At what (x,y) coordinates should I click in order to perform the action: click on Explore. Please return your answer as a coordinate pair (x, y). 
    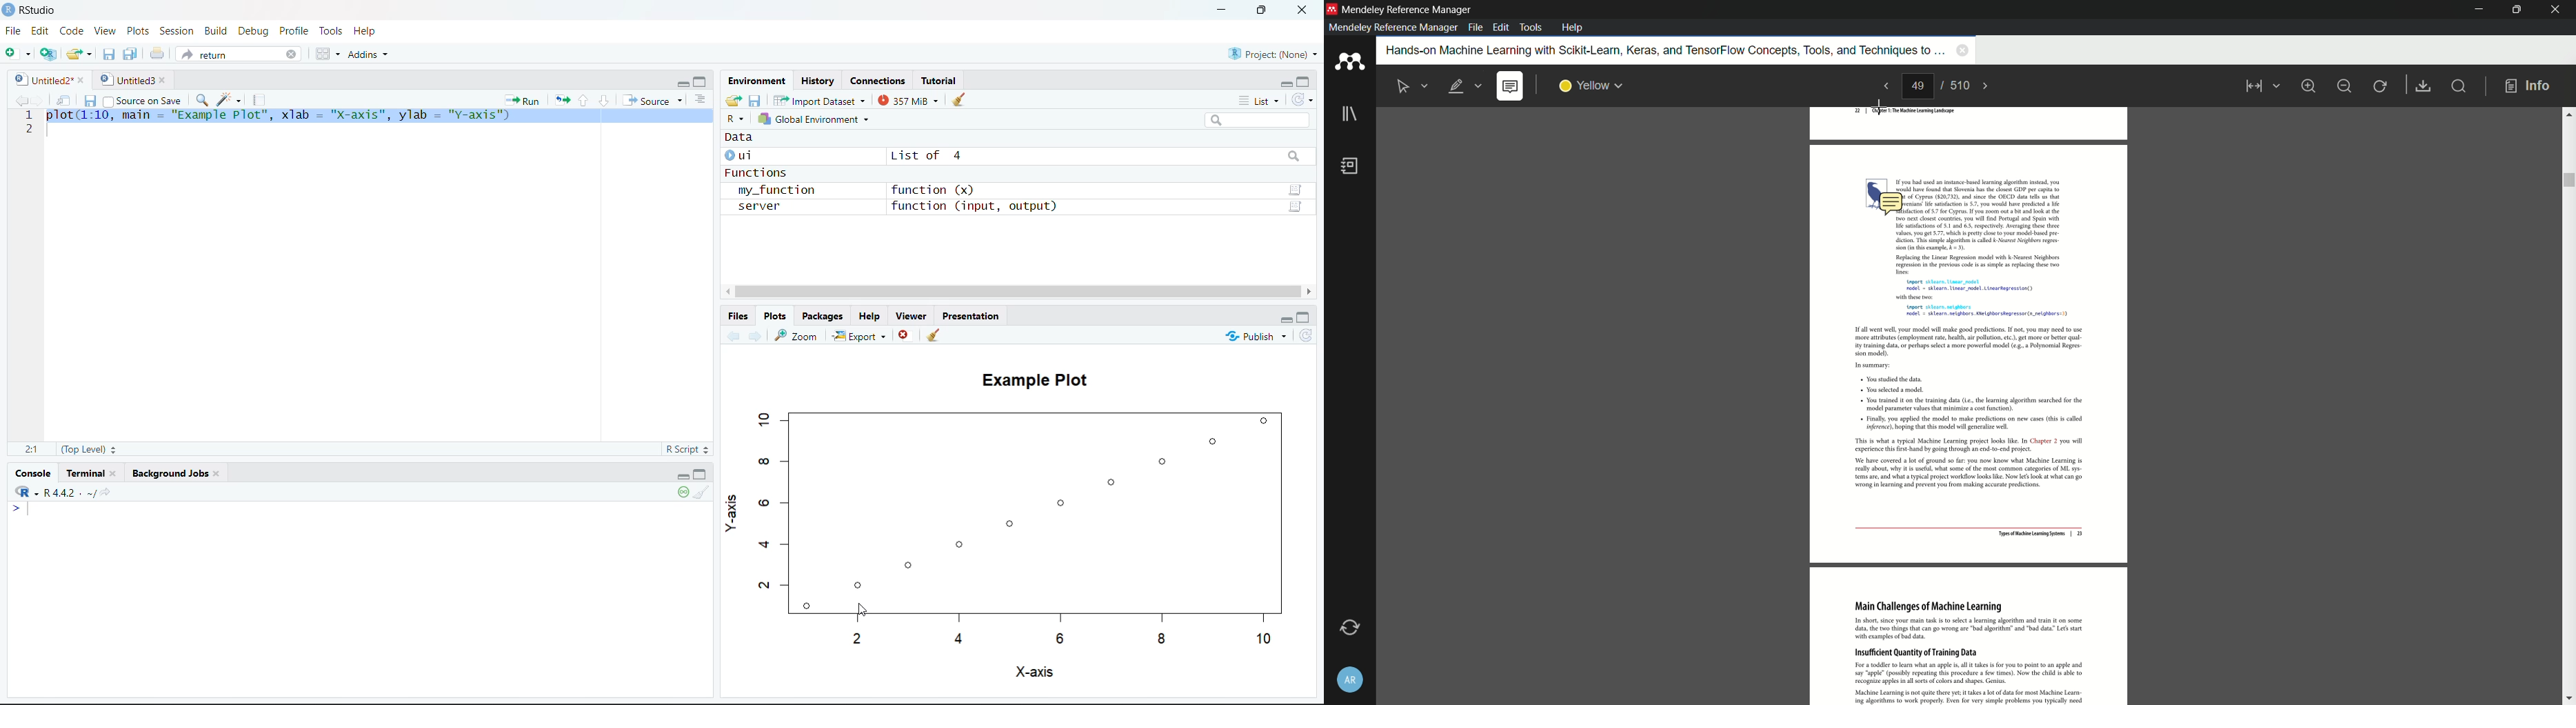
    Looking at the image, I should click on (861, 335).